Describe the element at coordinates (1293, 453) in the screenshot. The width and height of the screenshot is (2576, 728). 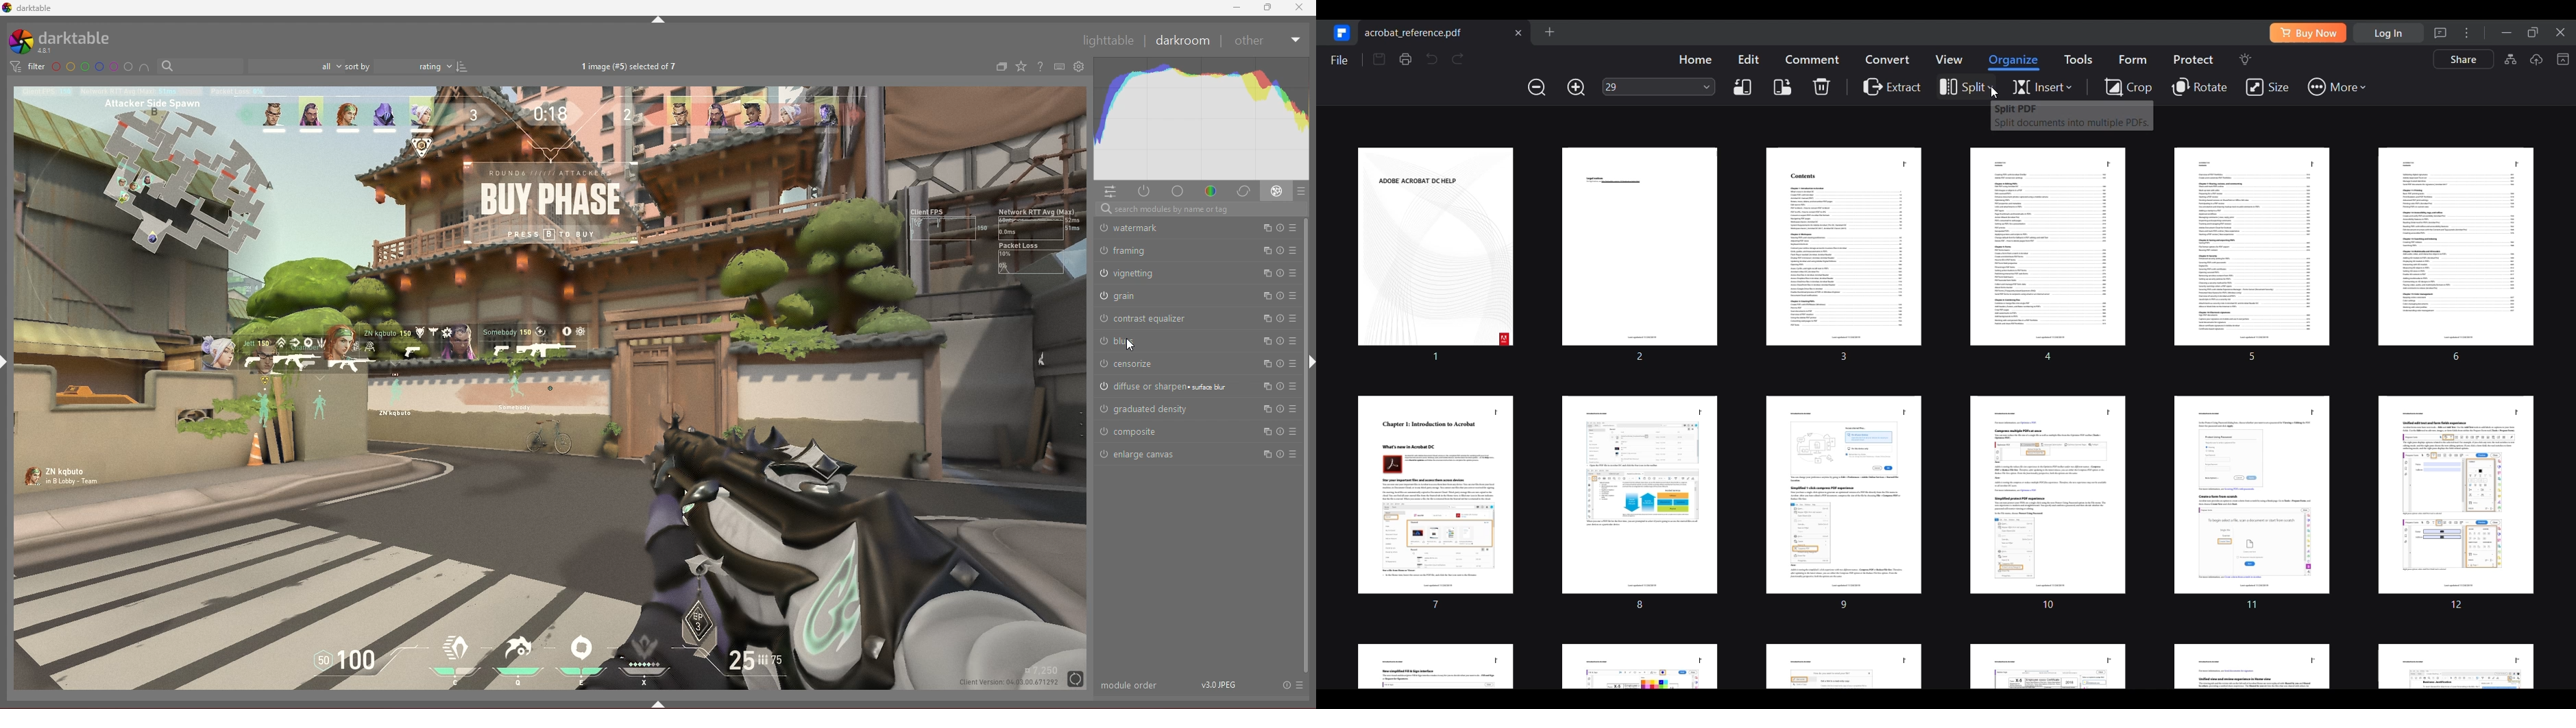
I see `presets` at that location.